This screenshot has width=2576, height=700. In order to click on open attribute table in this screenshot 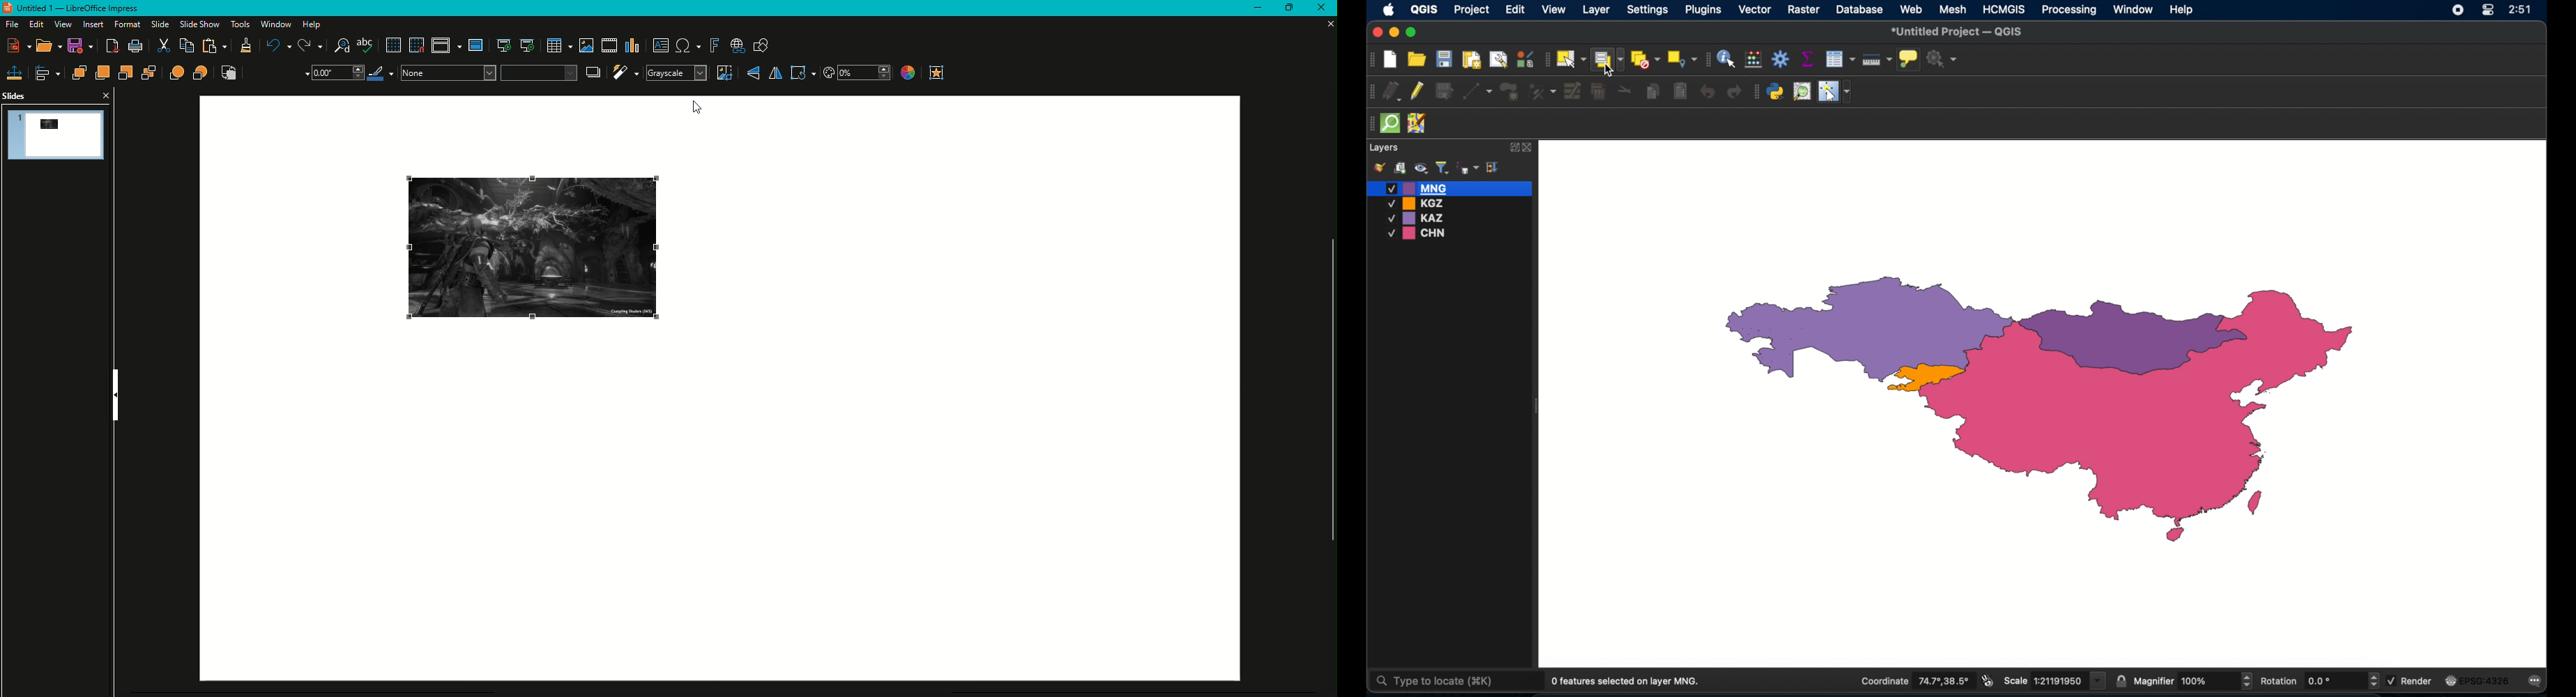, I will do `click(1842, 59)`.